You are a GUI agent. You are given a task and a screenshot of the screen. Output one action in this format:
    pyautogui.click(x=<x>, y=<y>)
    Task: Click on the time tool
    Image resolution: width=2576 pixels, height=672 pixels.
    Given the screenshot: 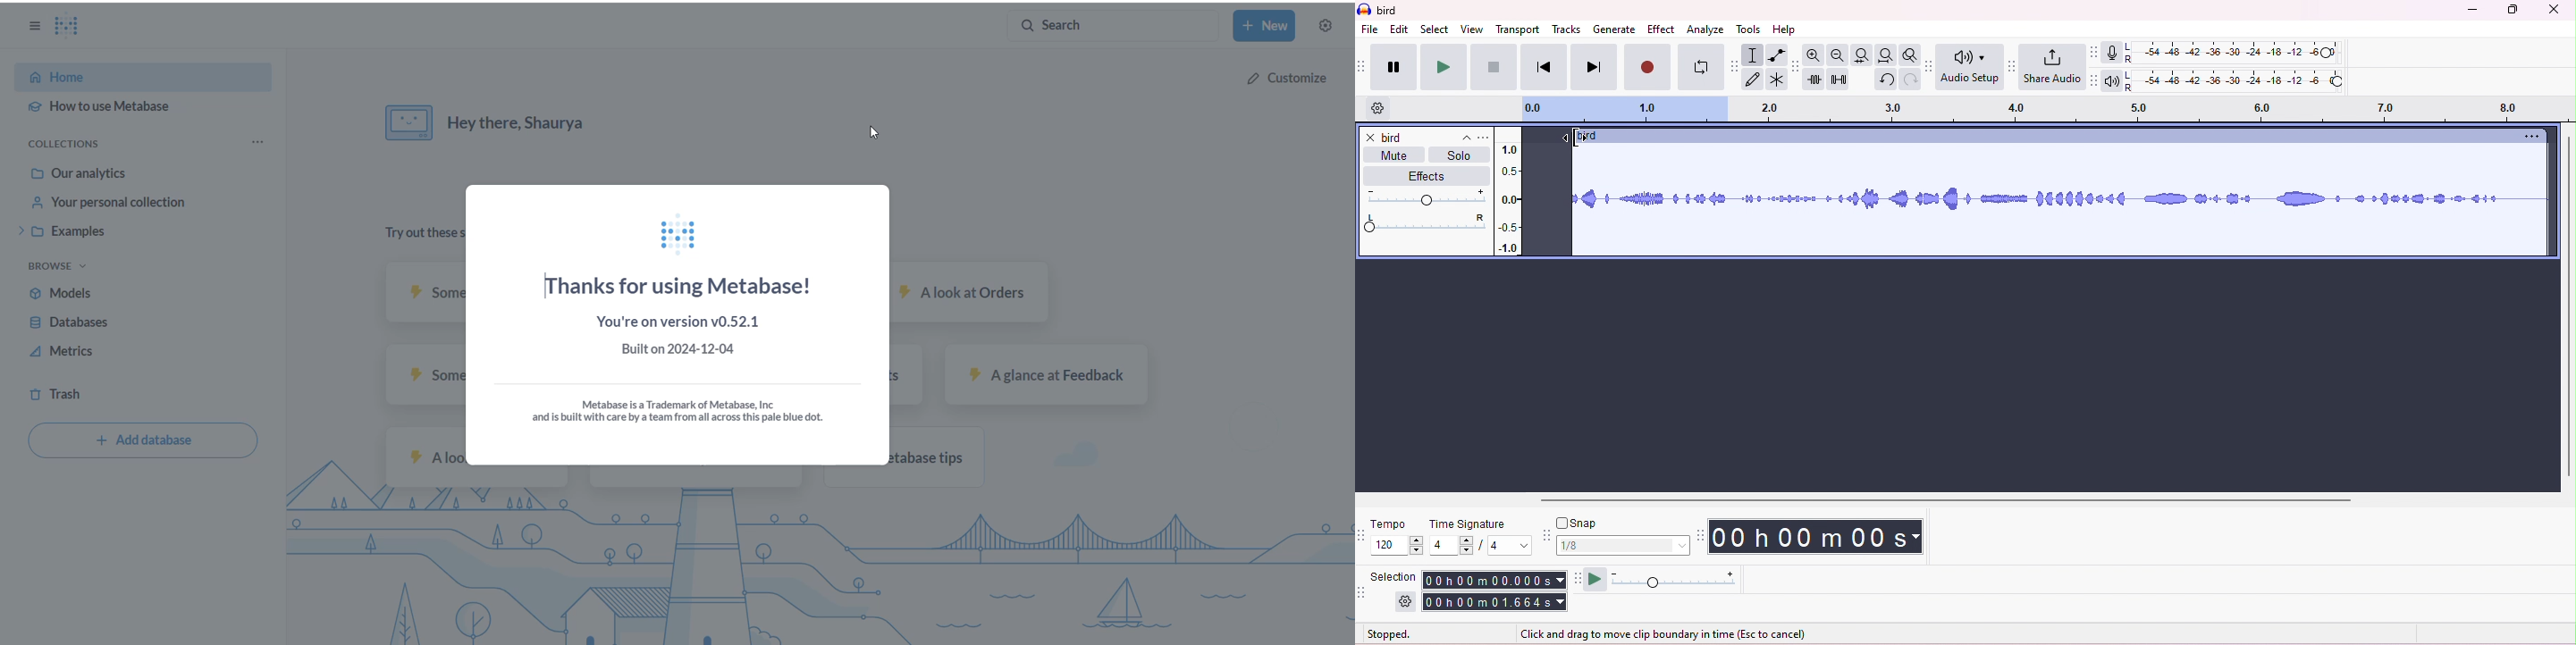 What is the action you would take?
    pyautogui.click(x=1702, y=535)
    